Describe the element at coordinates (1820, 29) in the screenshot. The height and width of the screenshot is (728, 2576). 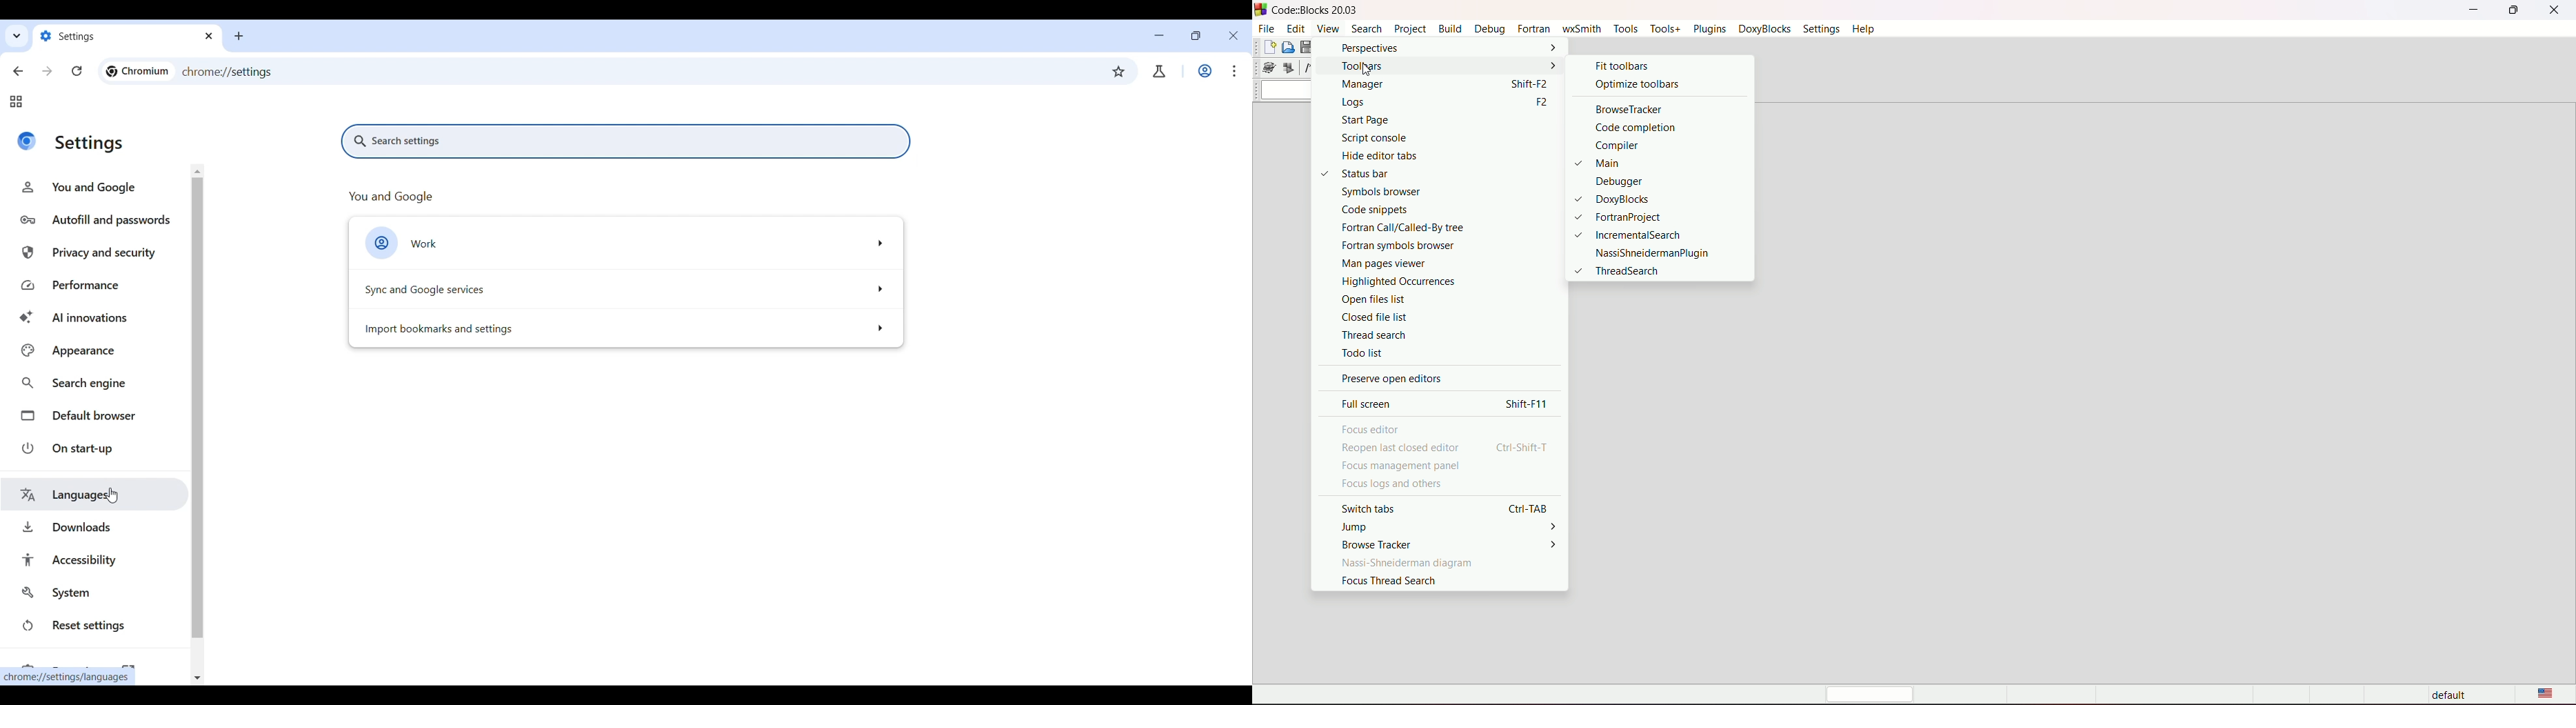
I see `settings` at that location.